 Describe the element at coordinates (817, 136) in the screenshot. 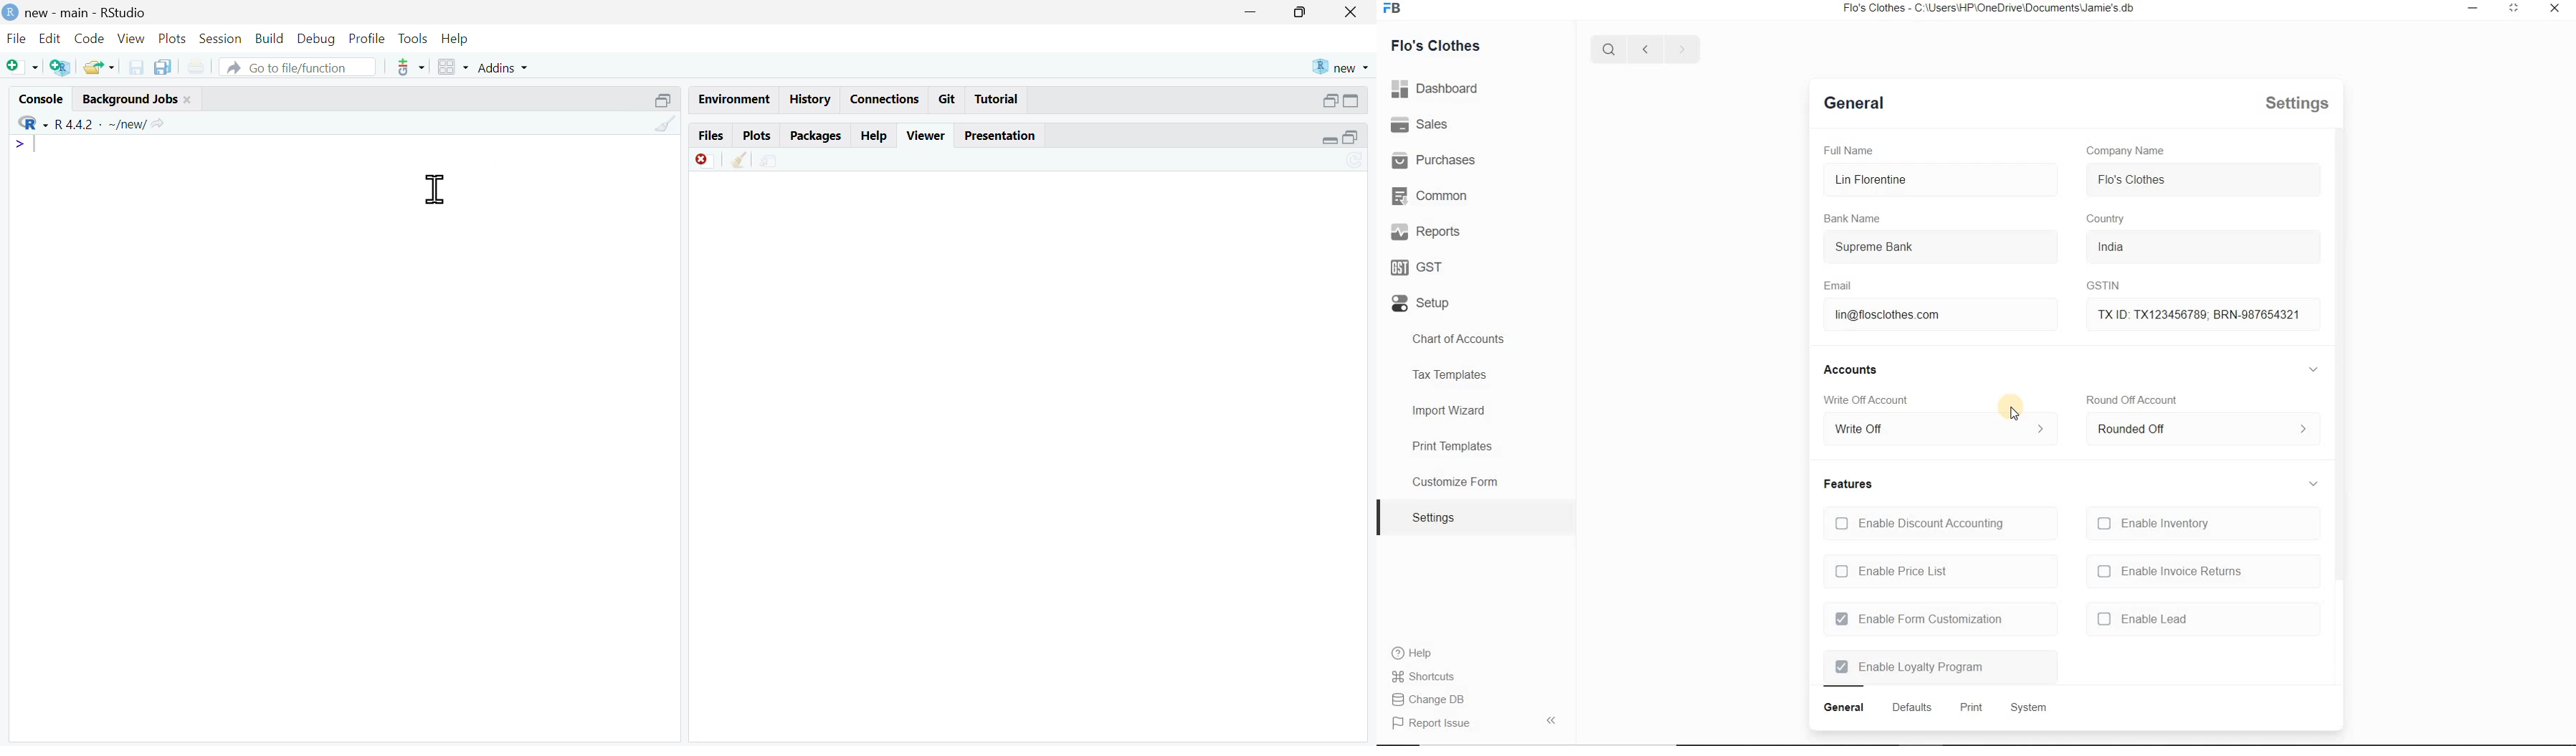

I see `packages` at that location.